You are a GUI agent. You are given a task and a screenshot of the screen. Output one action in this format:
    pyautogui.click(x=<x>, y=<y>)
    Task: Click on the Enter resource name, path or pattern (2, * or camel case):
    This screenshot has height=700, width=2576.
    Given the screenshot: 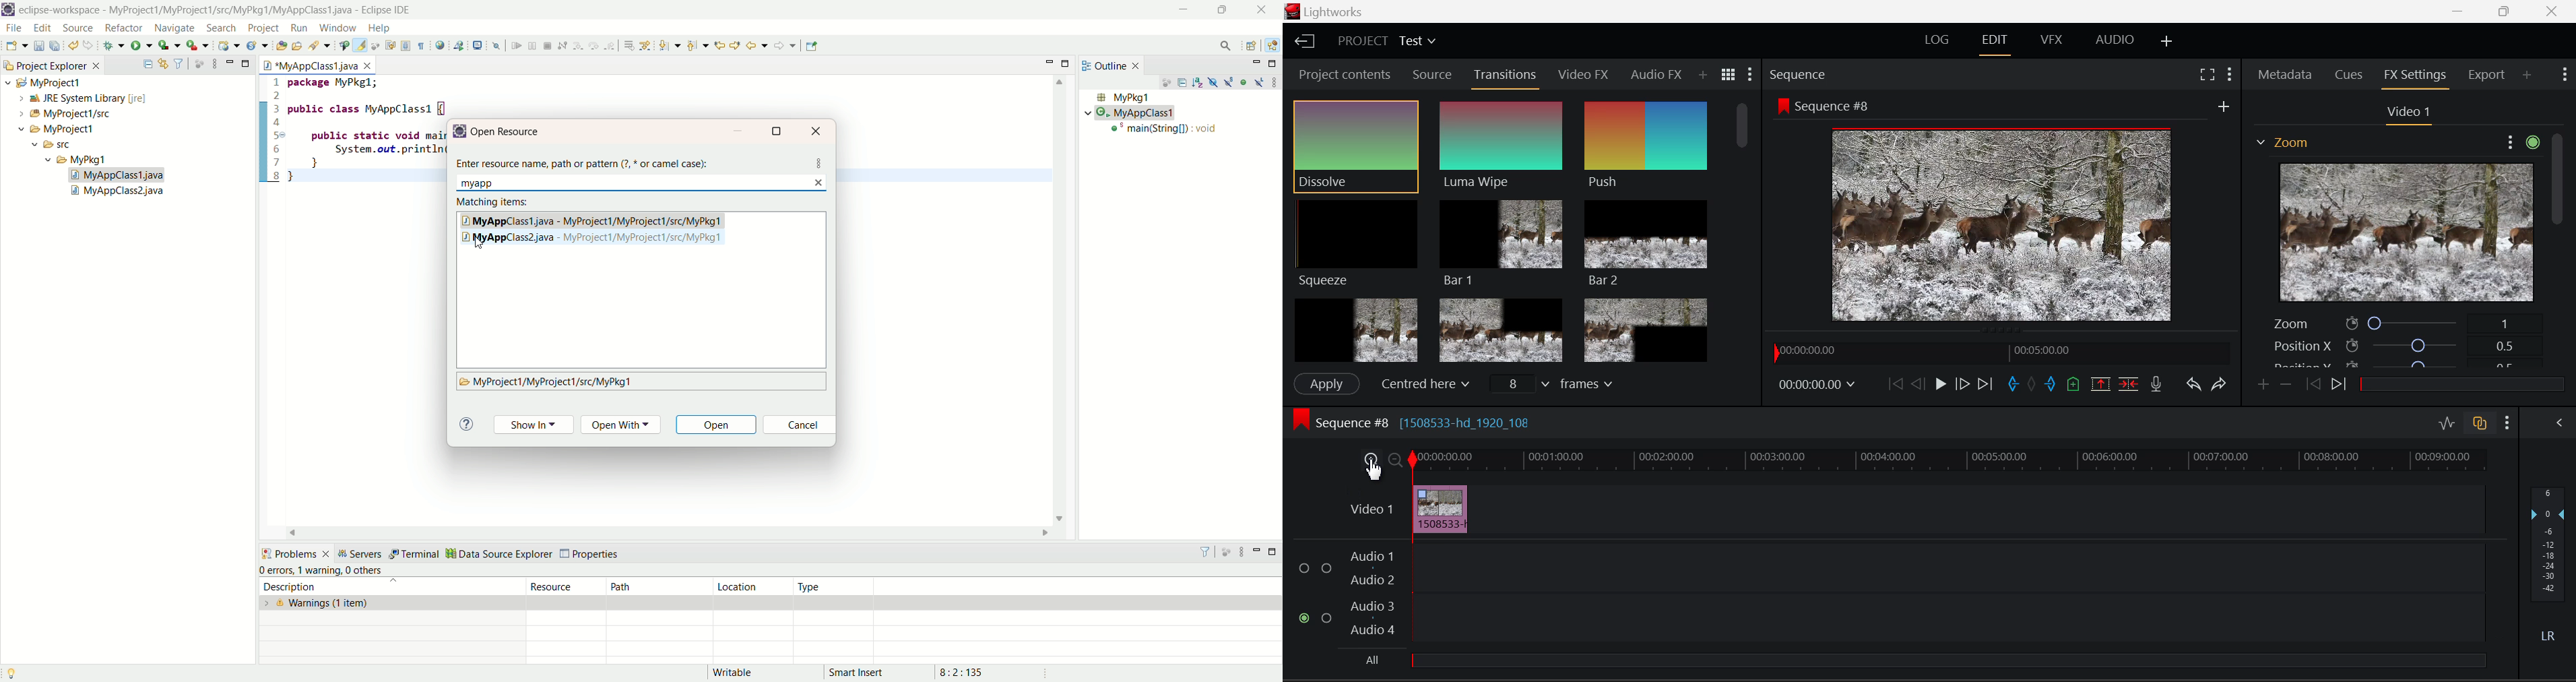 What is the action you would take?
    pyautogui.click(x=587, y=160)
    